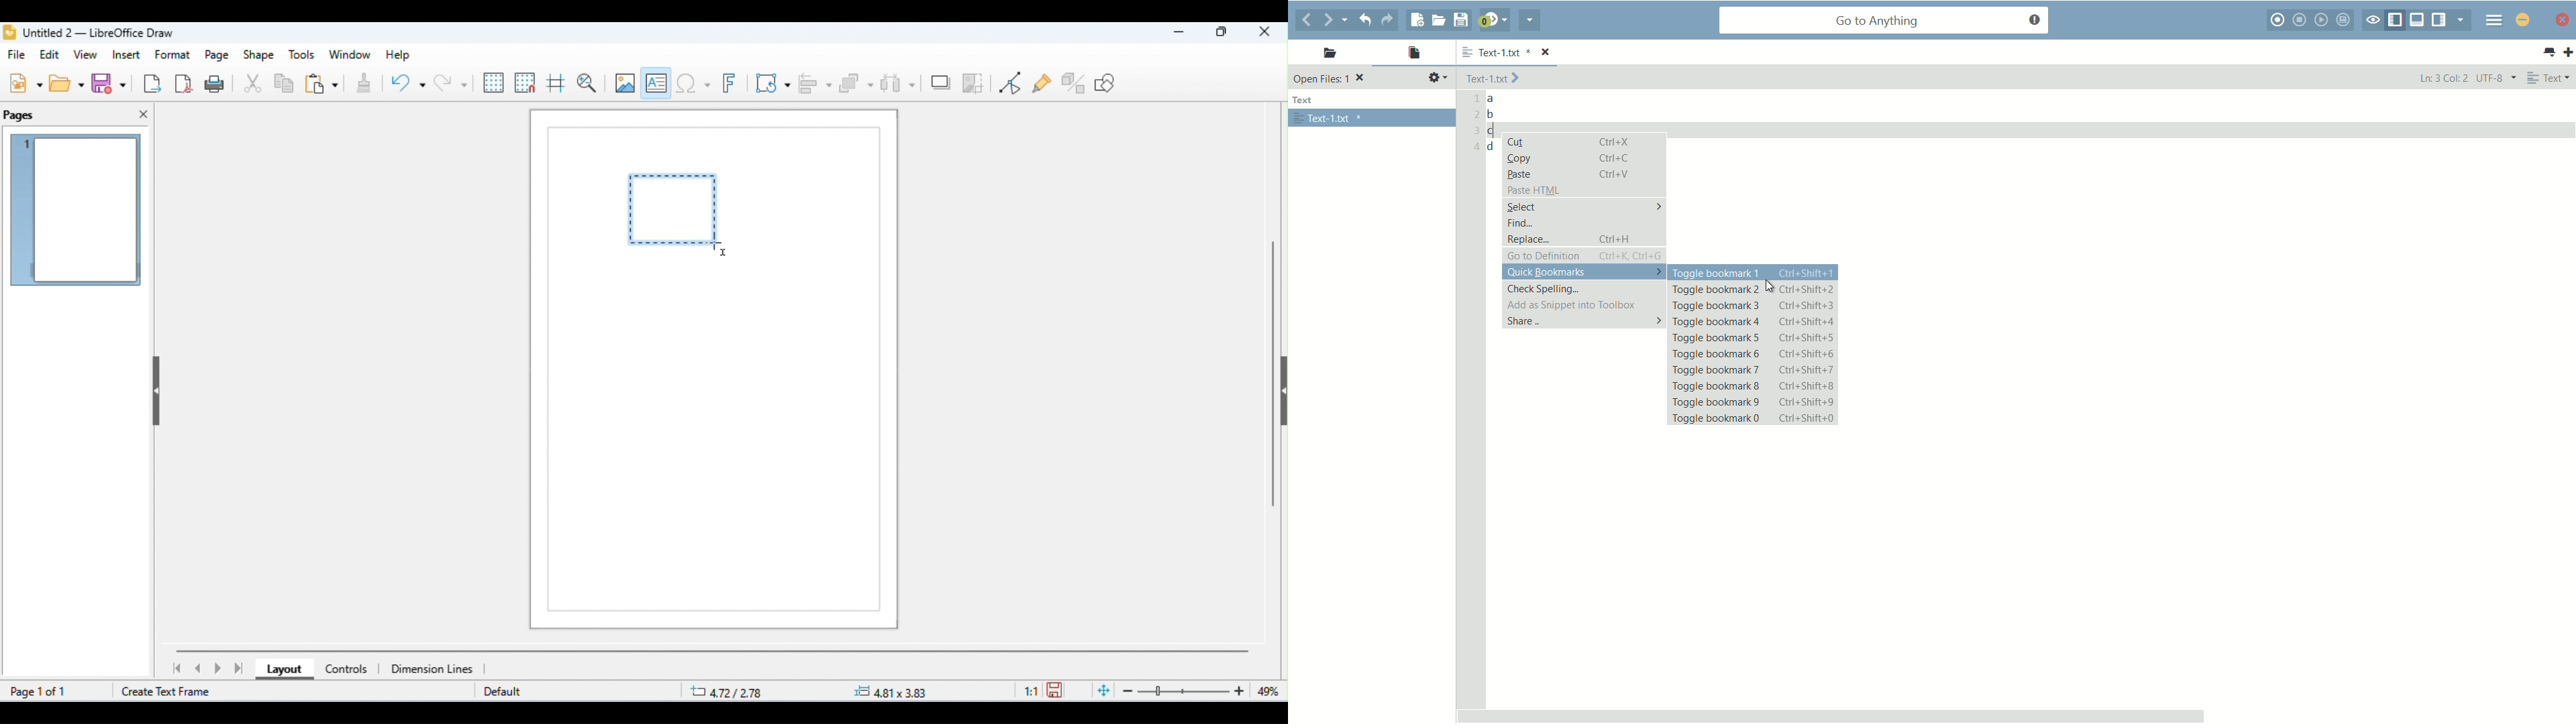  I want to click on close, so click(1265, 33).